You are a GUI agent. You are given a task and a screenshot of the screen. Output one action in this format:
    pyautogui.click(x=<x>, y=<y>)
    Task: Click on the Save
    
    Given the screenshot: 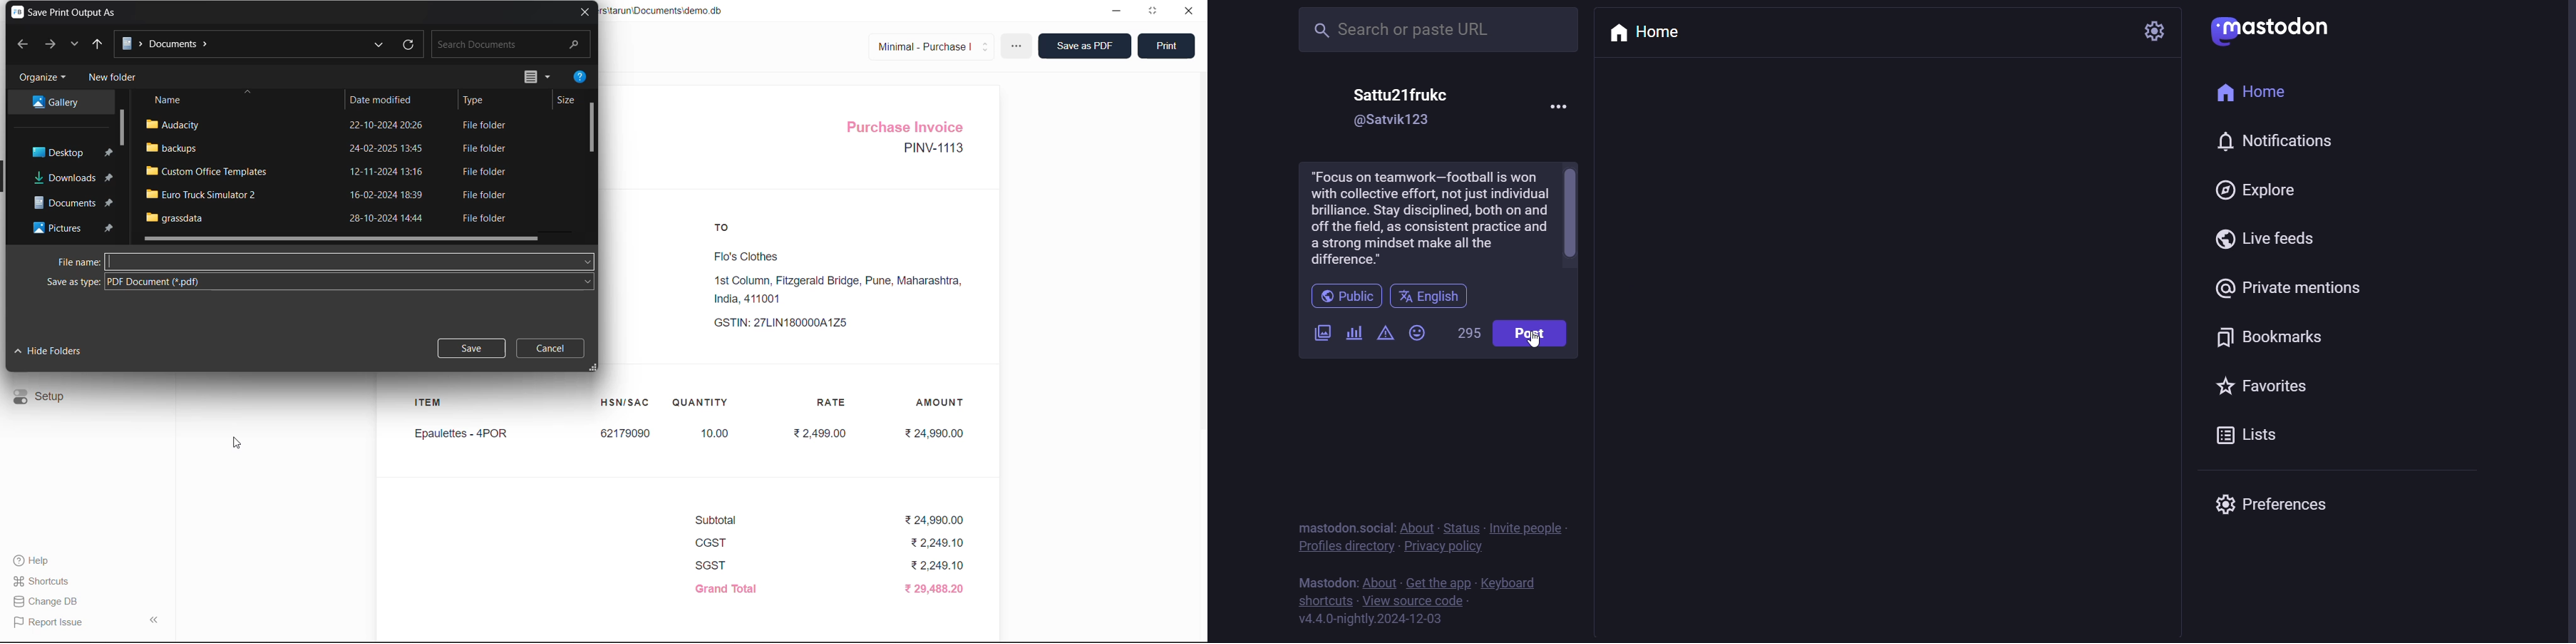 What is the action you would take?
    pyautogui.click(x=470, y=349)
    